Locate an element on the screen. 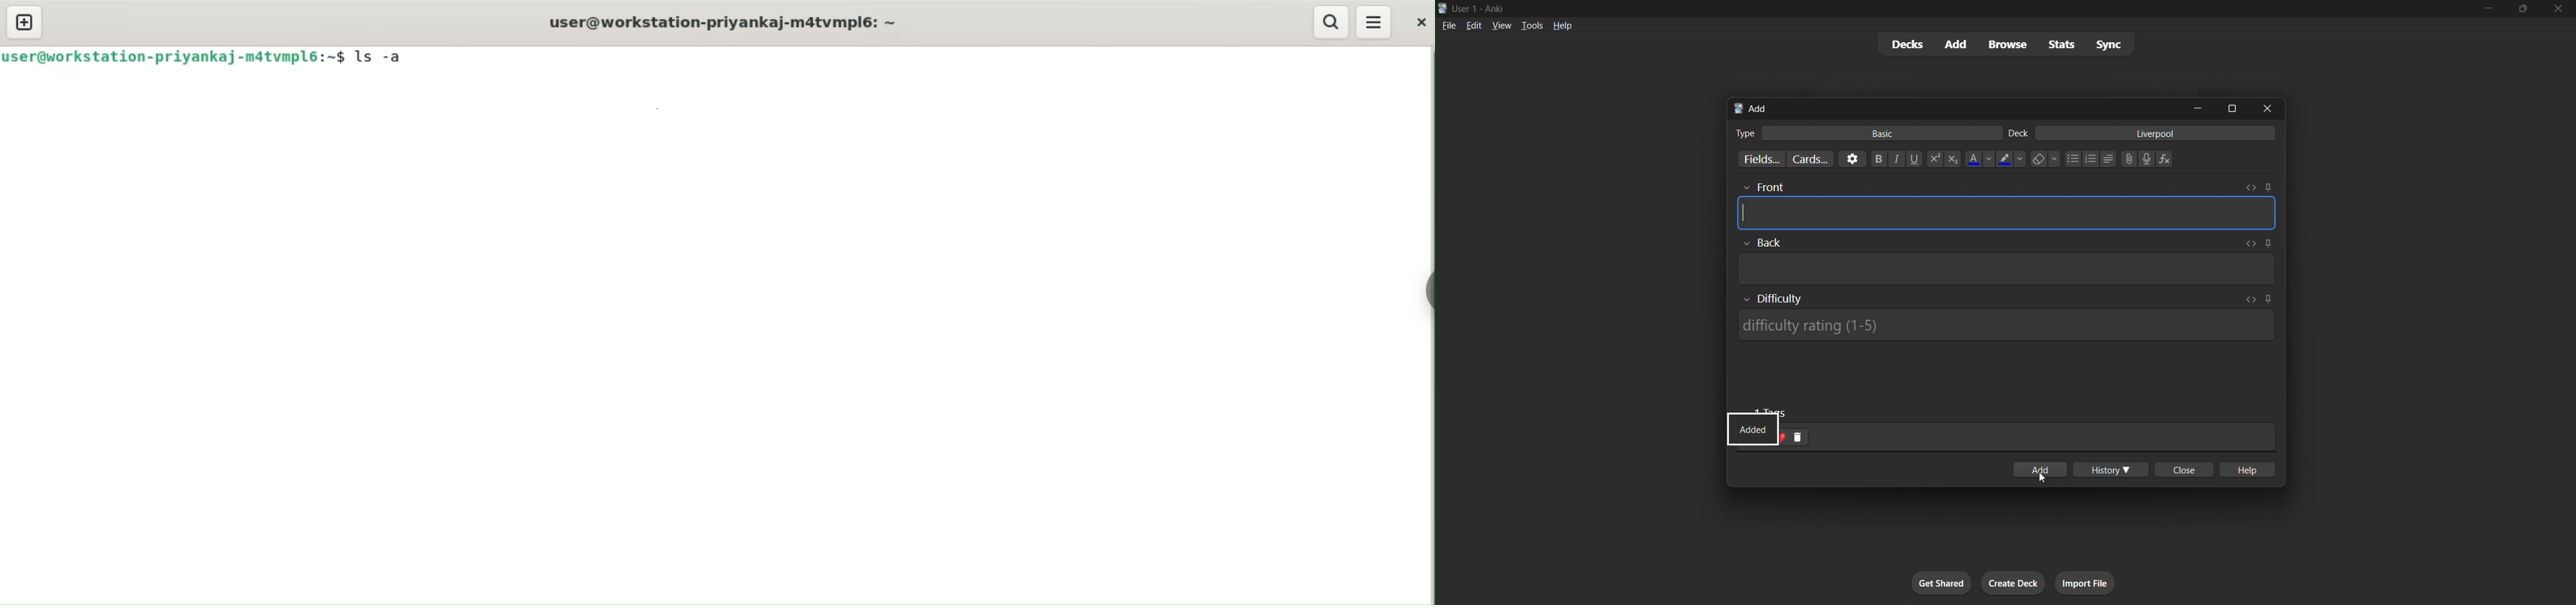 The height and width of the screenshot is (616, 2576). card type input box is located at coordinates (1862, 131).